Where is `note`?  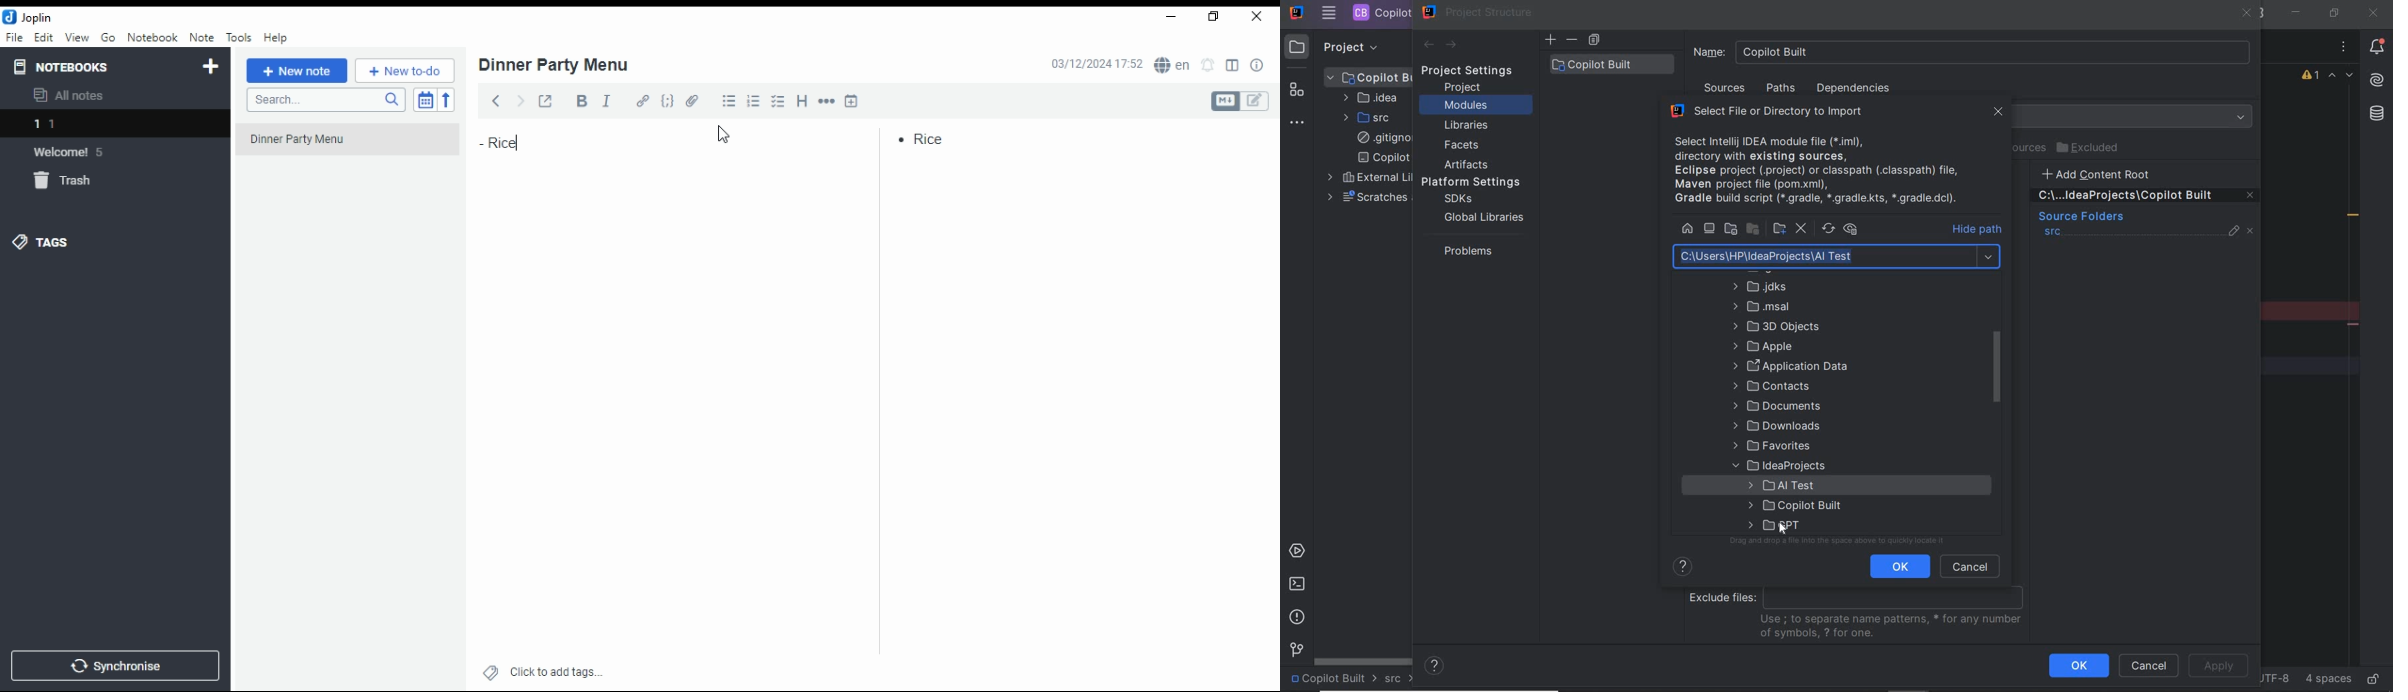 note is located at coordinates (200, 38).